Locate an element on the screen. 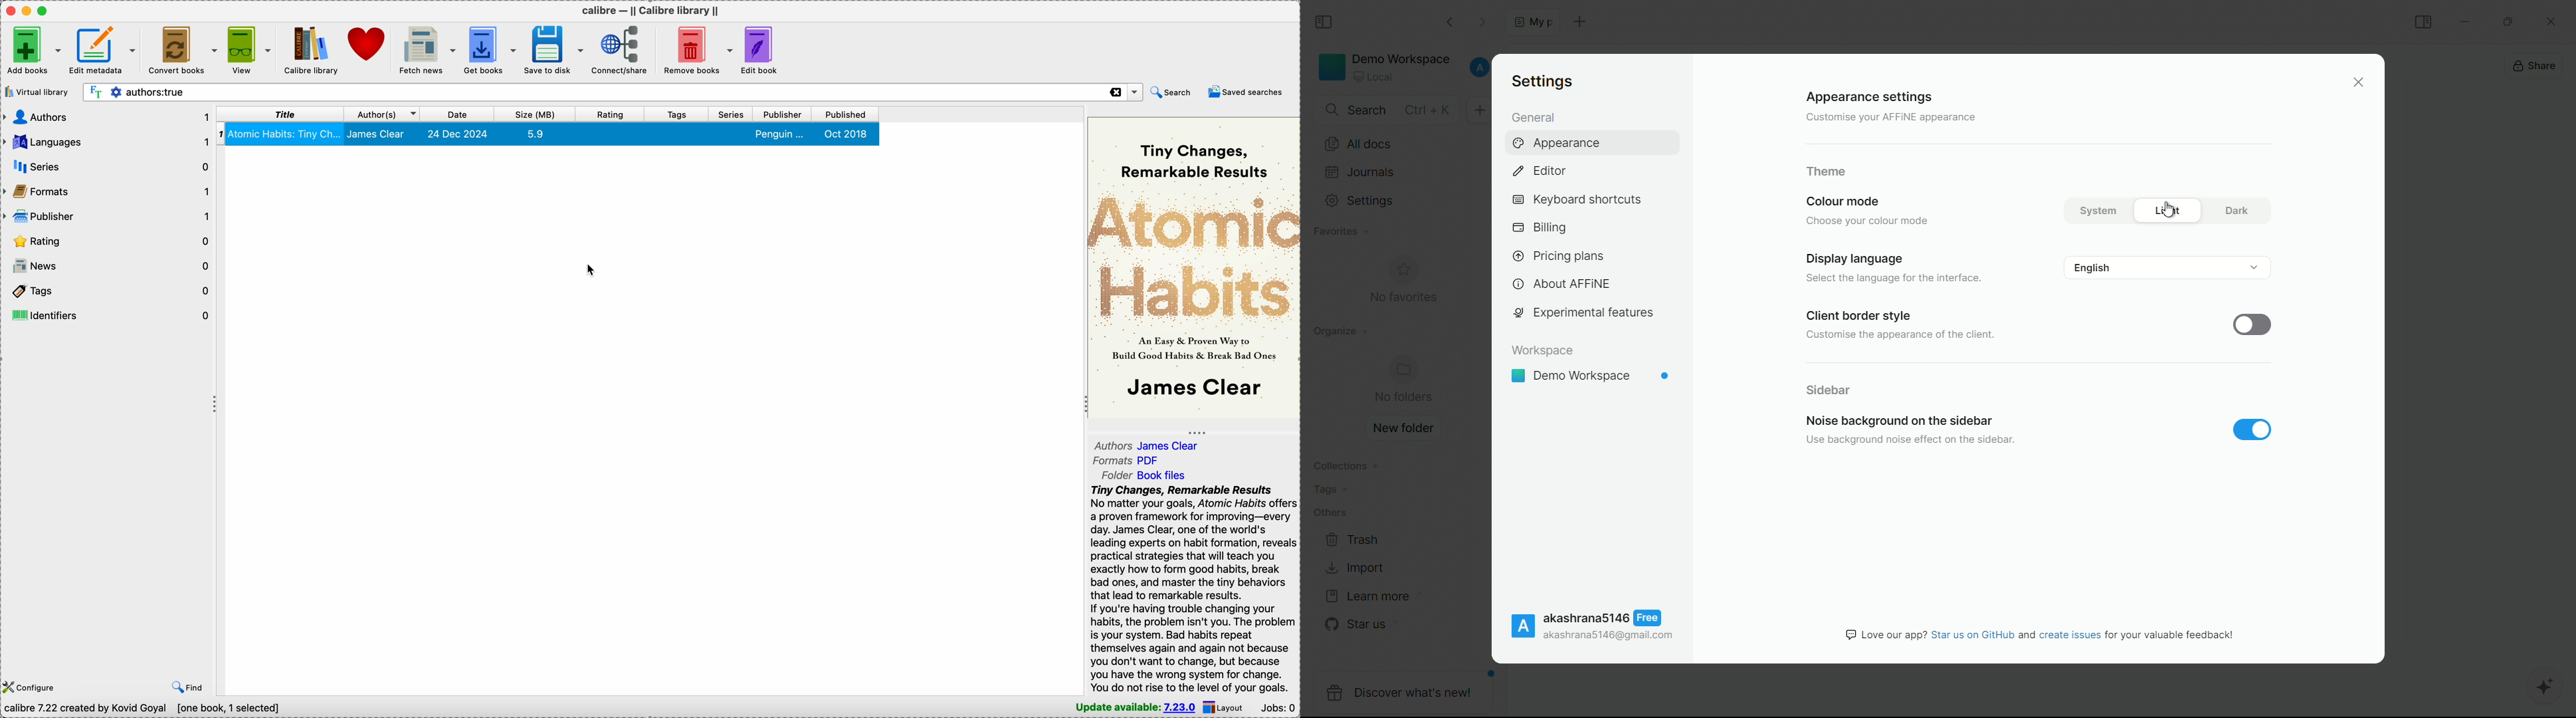 Image resolution: width=2576 pixels, height=728 pixels. authors is located at coordinates (108, 118).